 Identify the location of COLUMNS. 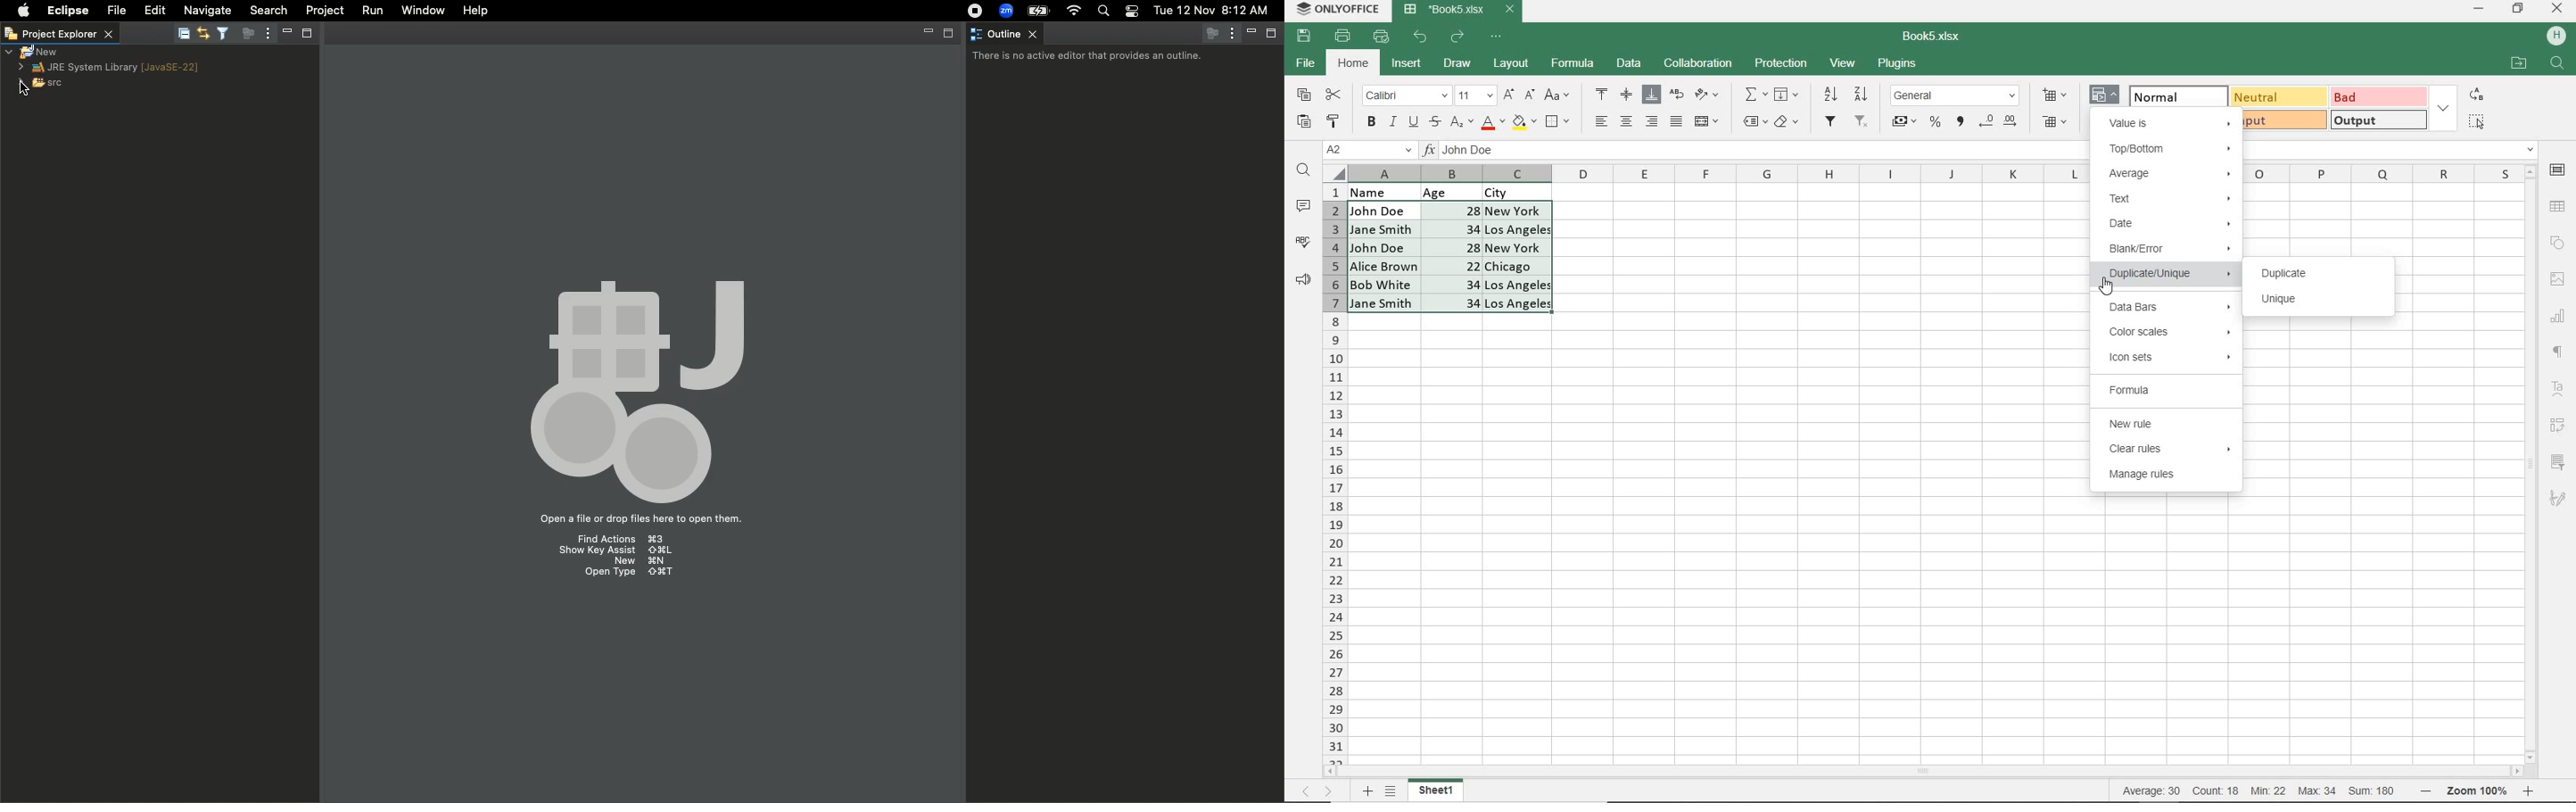
(1334, 473).